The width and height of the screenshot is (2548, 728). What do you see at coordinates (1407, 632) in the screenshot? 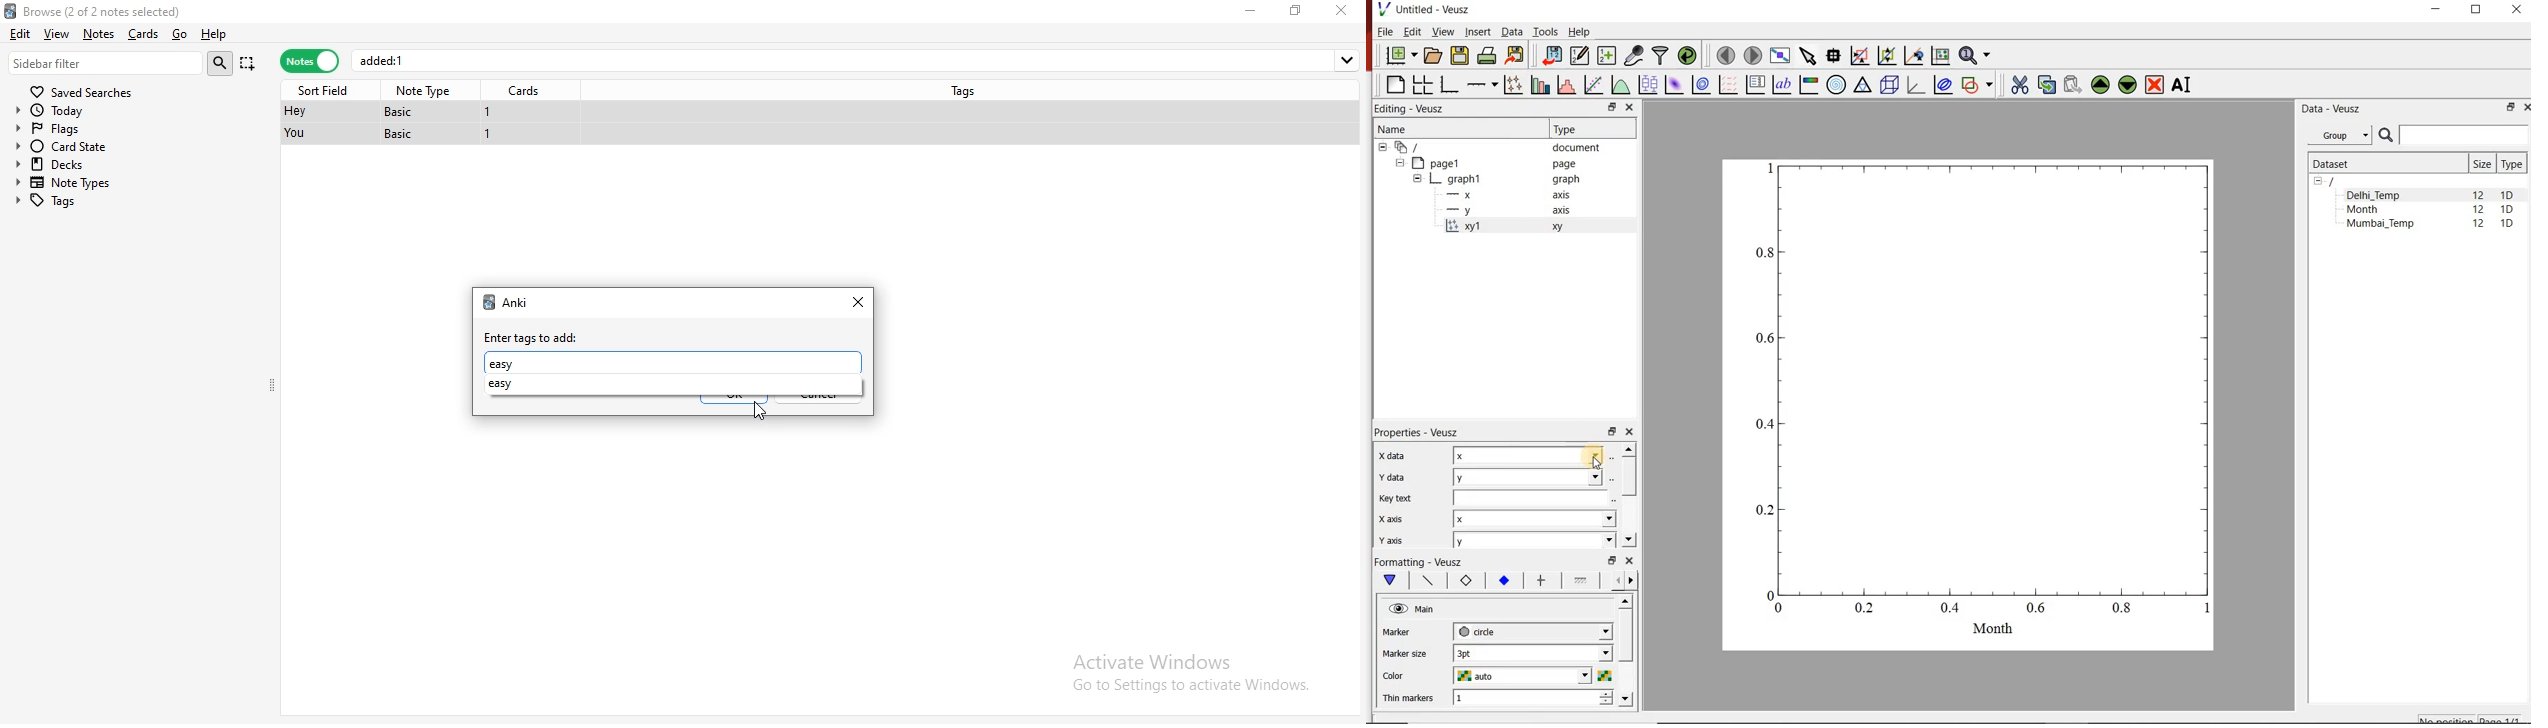
I see `marker` at bounding box center [1407, 632].